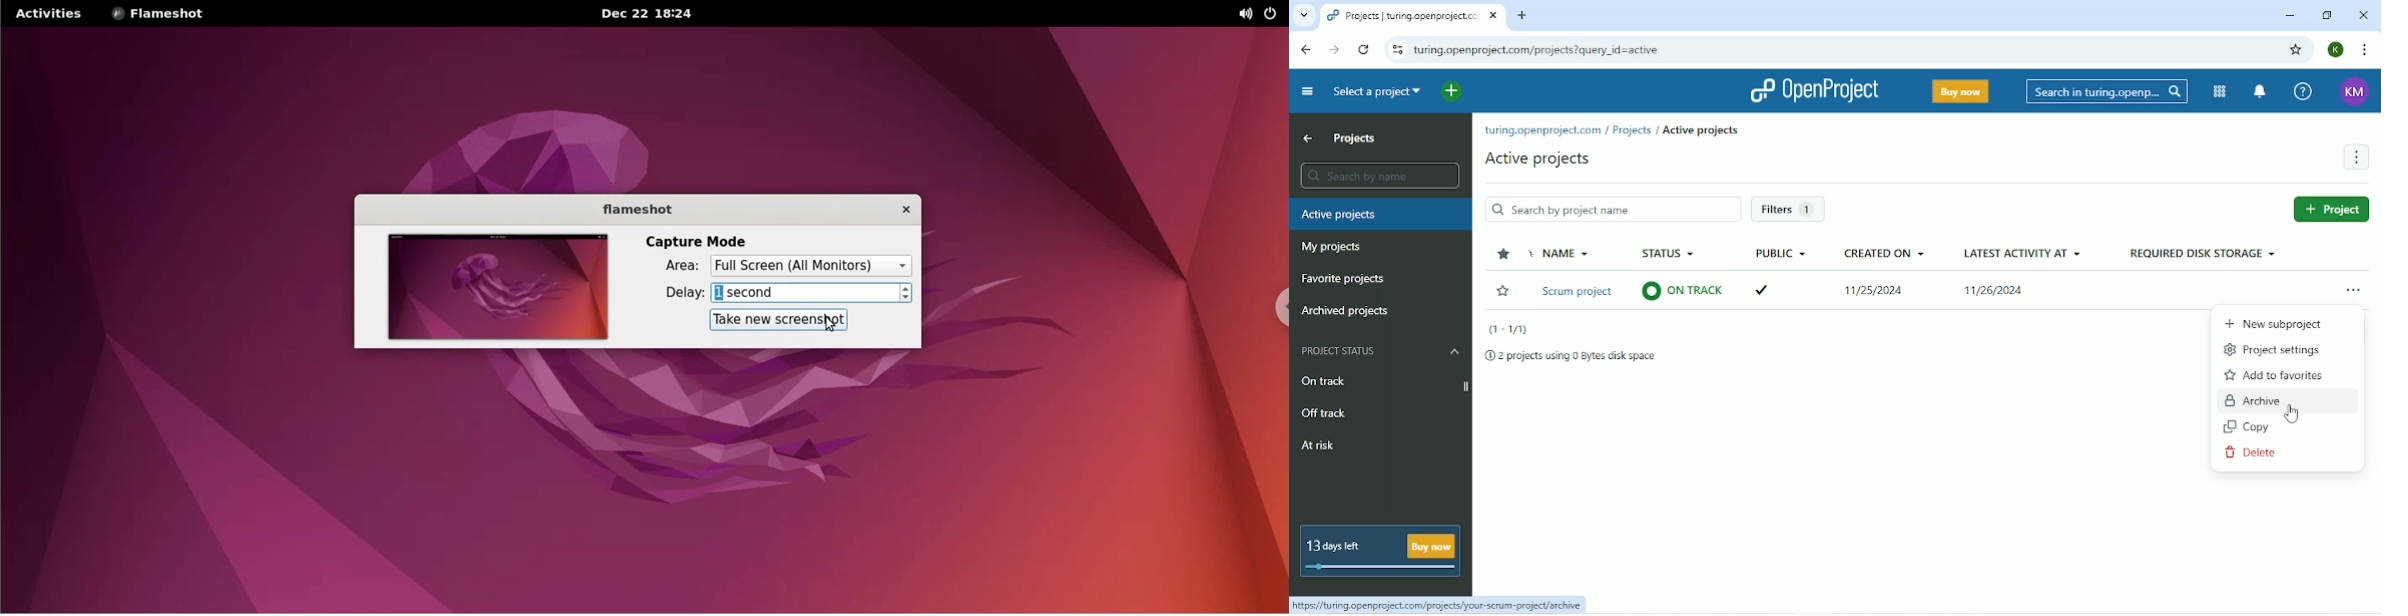 This screenshot has height=616, width=2408. What do you see at coordinates (1573, 356) in the screenshot?
I see `2 projects using 0 Bytes disk space` at bounding box center [1573, 356].